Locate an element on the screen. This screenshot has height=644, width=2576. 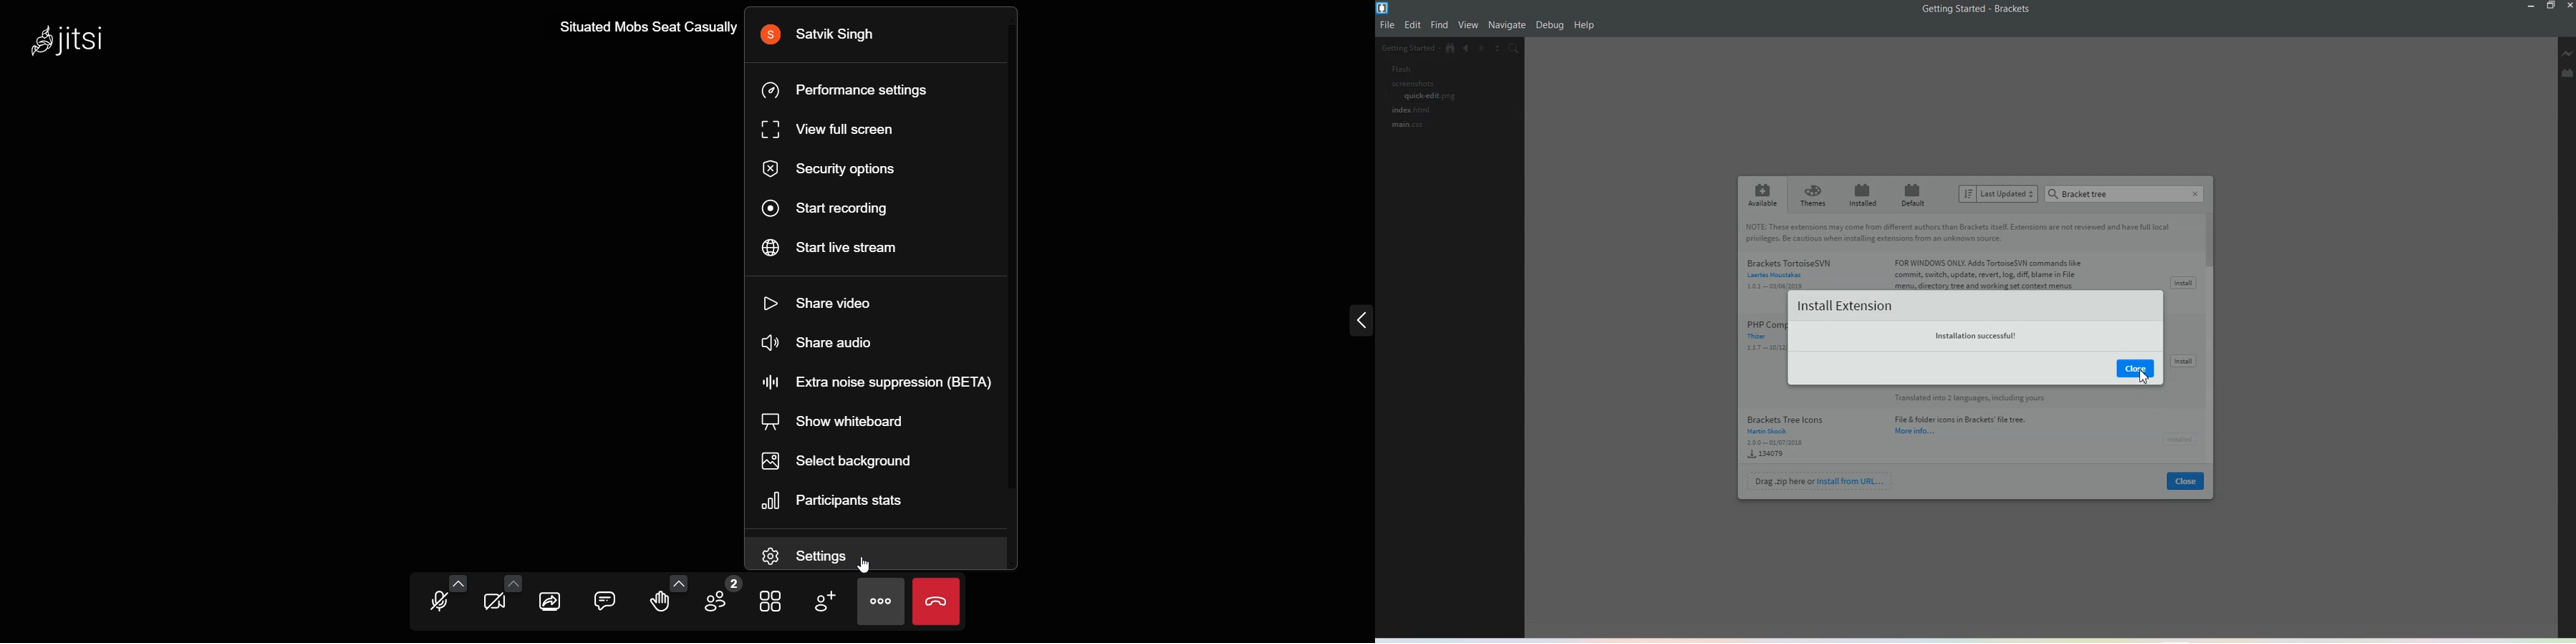
more is located at coordinates (880, 605).